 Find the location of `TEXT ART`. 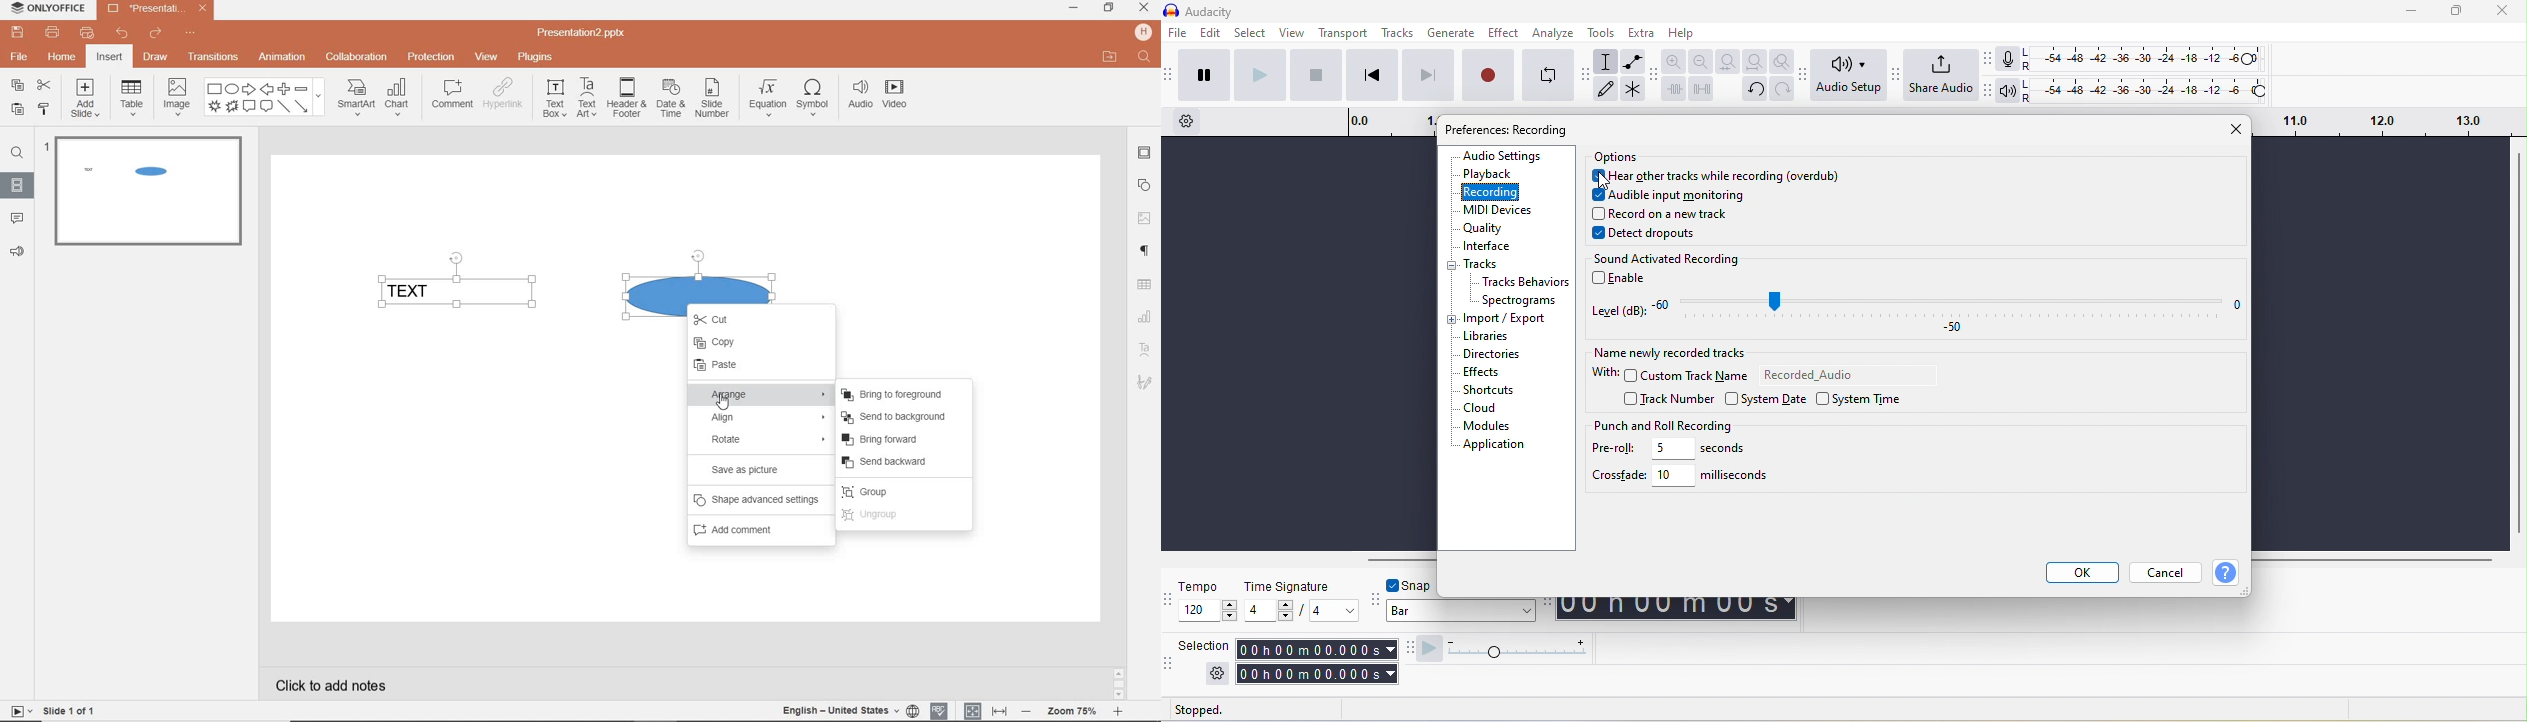

TEXT ART is located at coordinates (1143, 384).